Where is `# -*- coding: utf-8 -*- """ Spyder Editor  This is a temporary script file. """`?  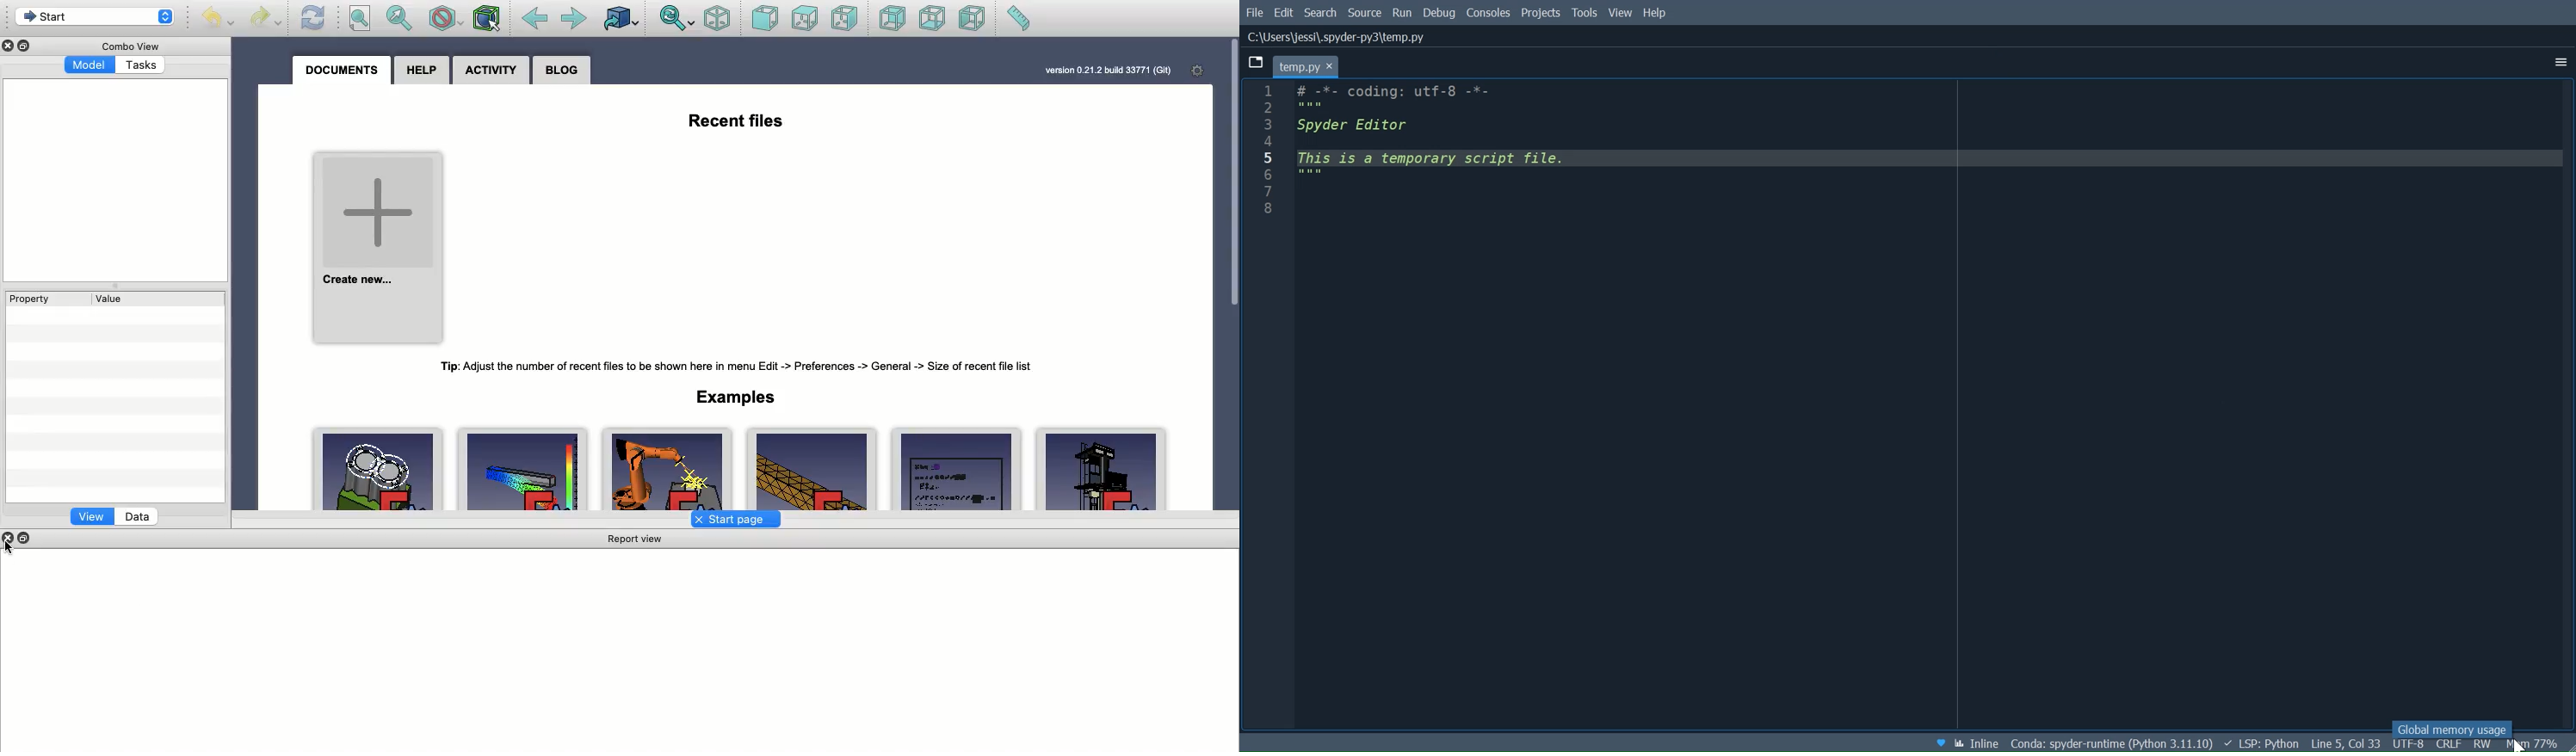 # -*- coding: utf-8 -*- """ Spyder Editor  This is a temporary script file. """ is located at coordinates (1929, 398).